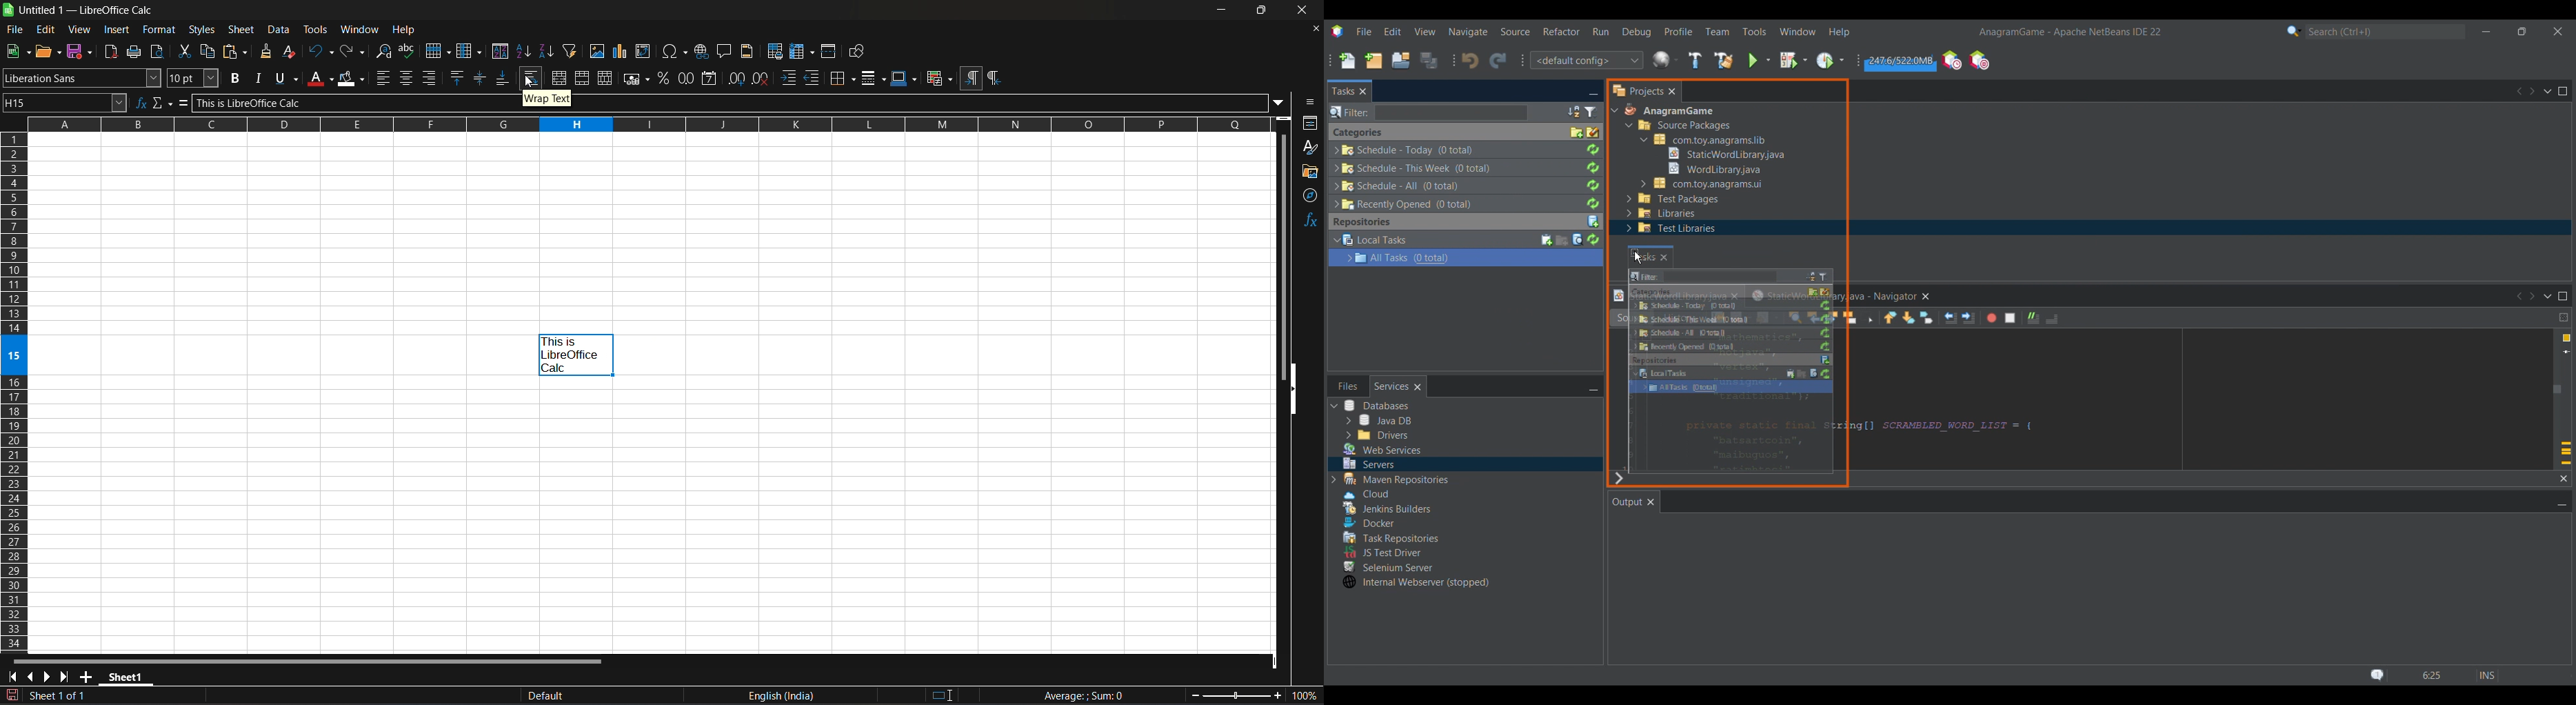 The width and height of the screenshot is (2576, 728). What do you see at coordinates (702, 50) in the screenshot?
I see `insert hyperlink` at bounding box center [702, 50].